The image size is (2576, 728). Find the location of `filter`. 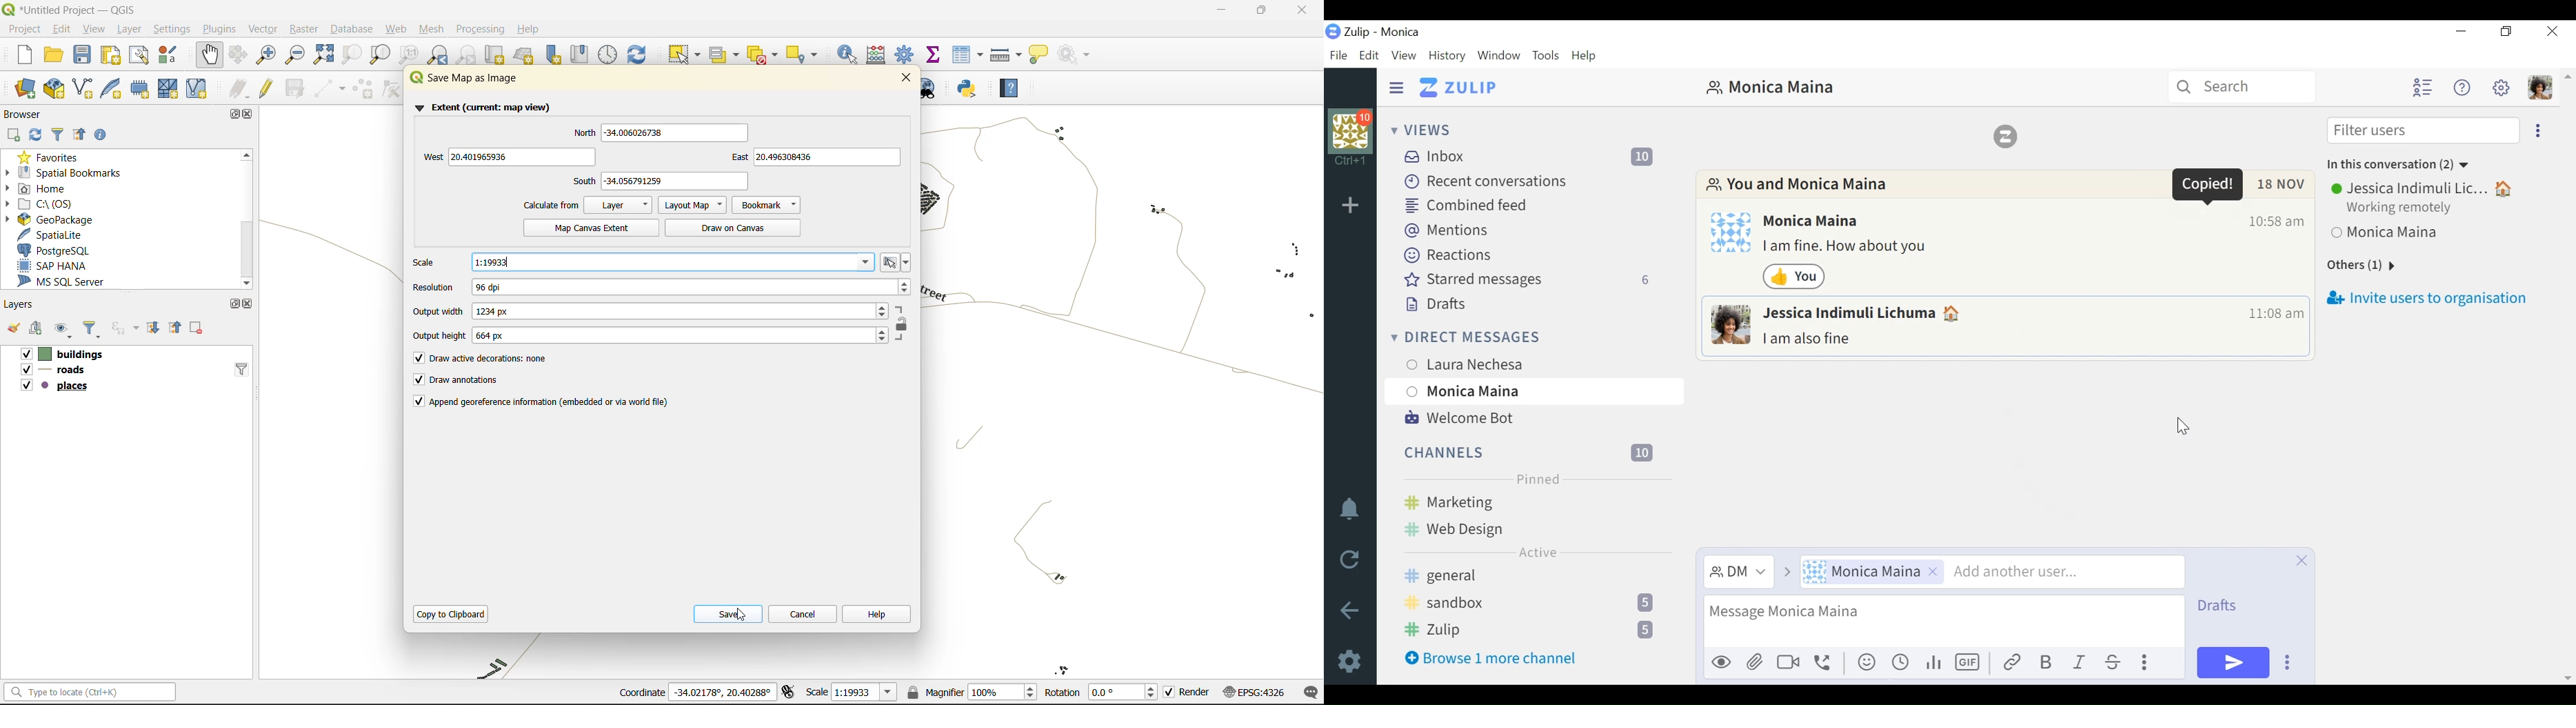

filter is located at coordinates (239, 368).